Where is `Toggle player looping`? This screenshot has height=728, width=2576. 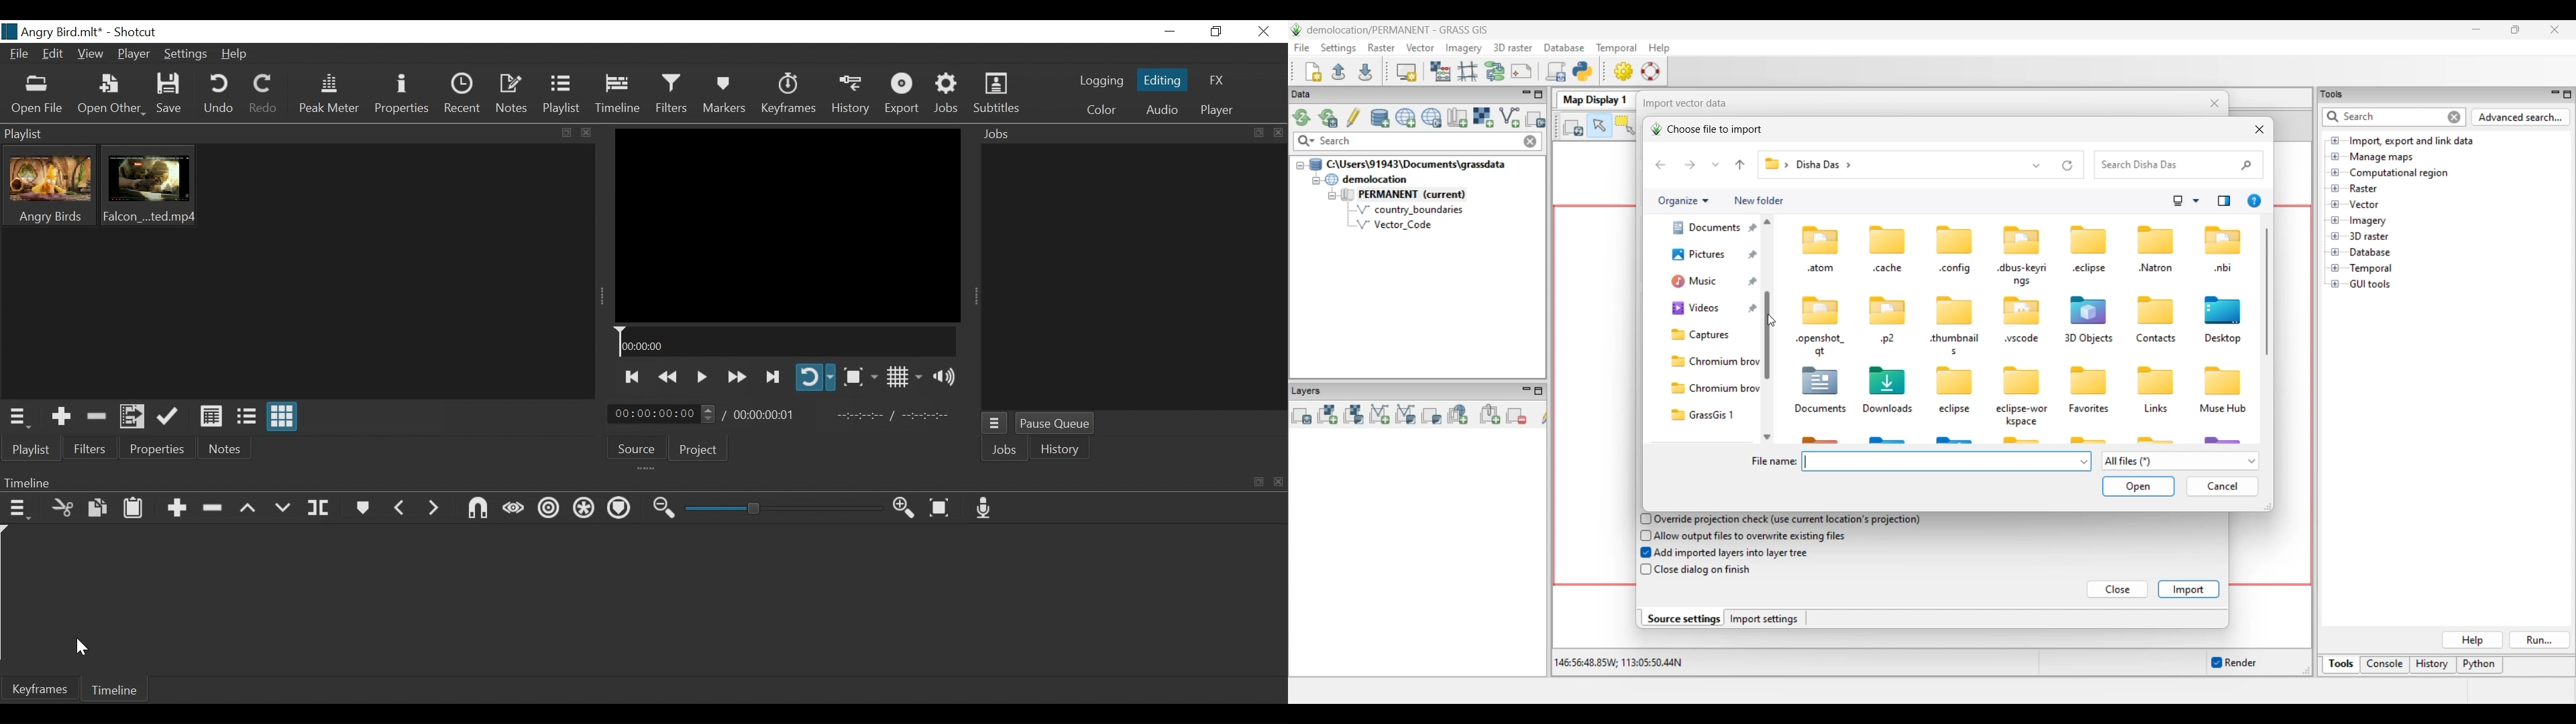 Toggle player looping is located at coordinates (816, 377).